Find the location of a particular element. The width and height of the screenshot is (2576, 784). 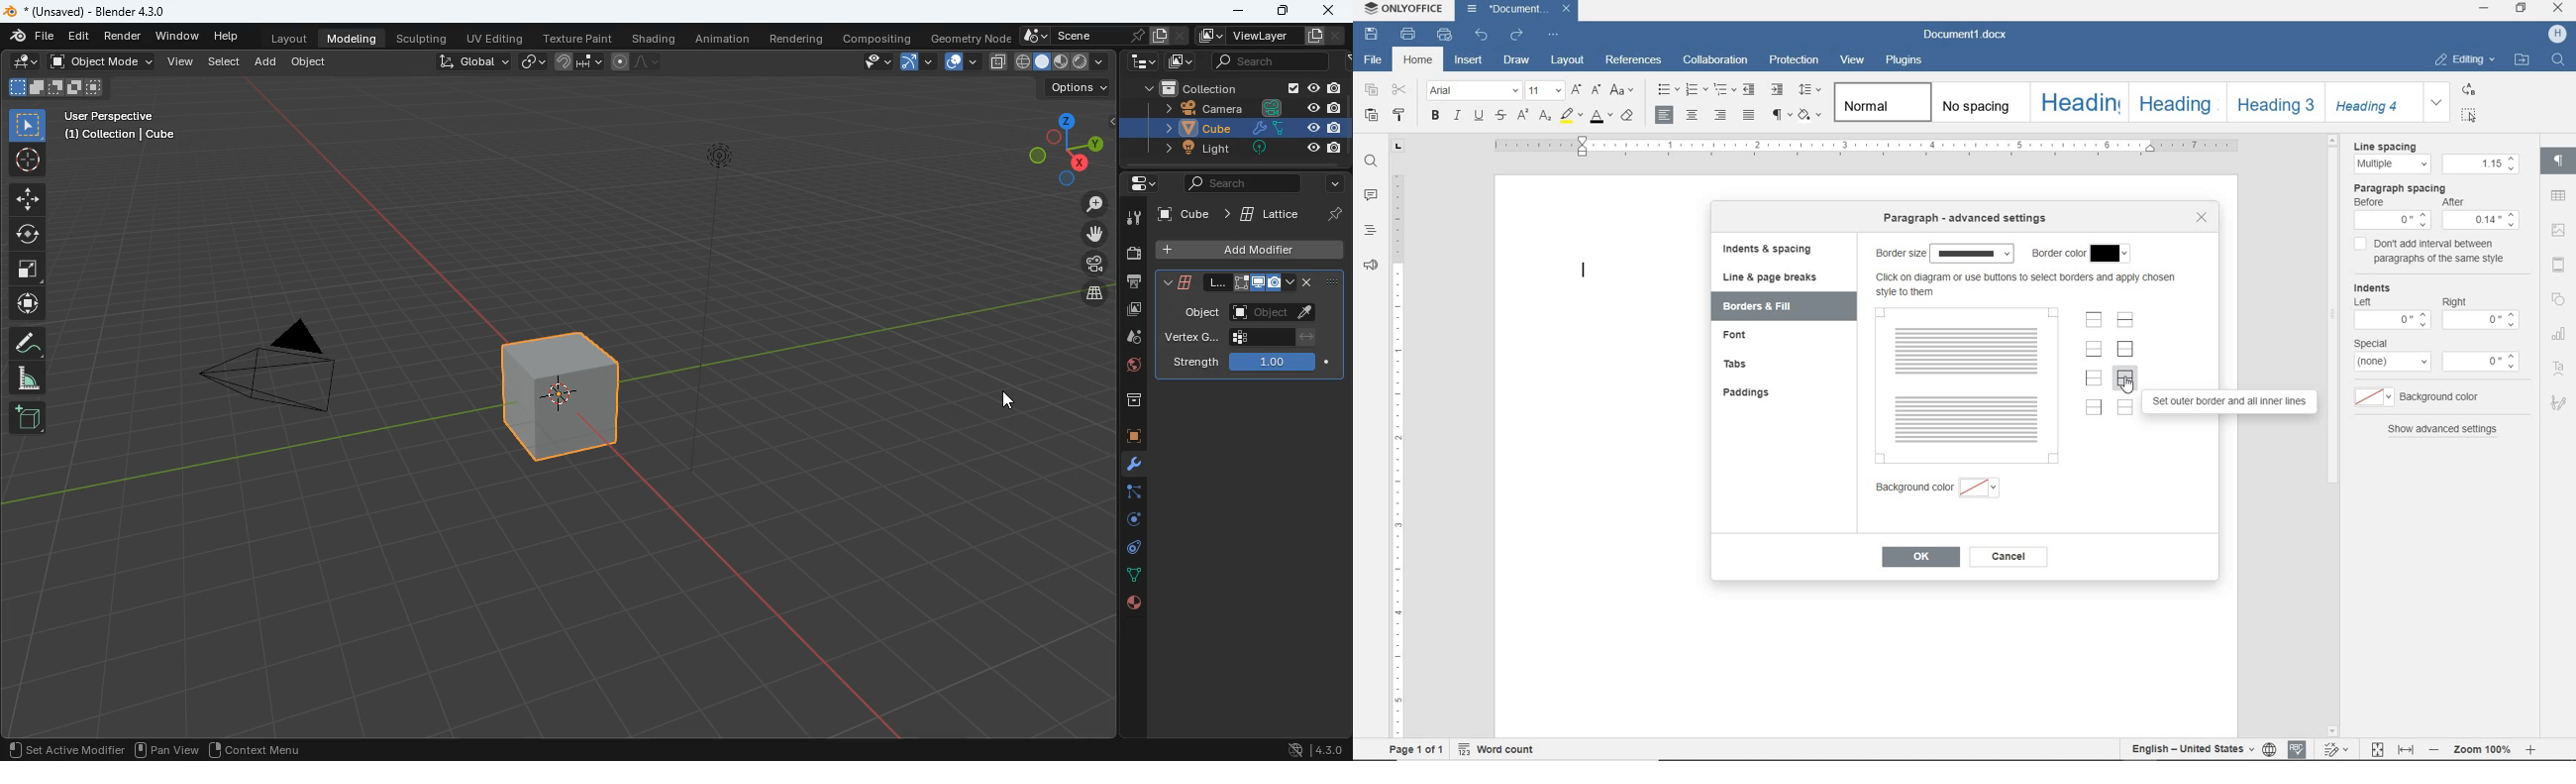

rotation is located at coordinates (1124, 521).